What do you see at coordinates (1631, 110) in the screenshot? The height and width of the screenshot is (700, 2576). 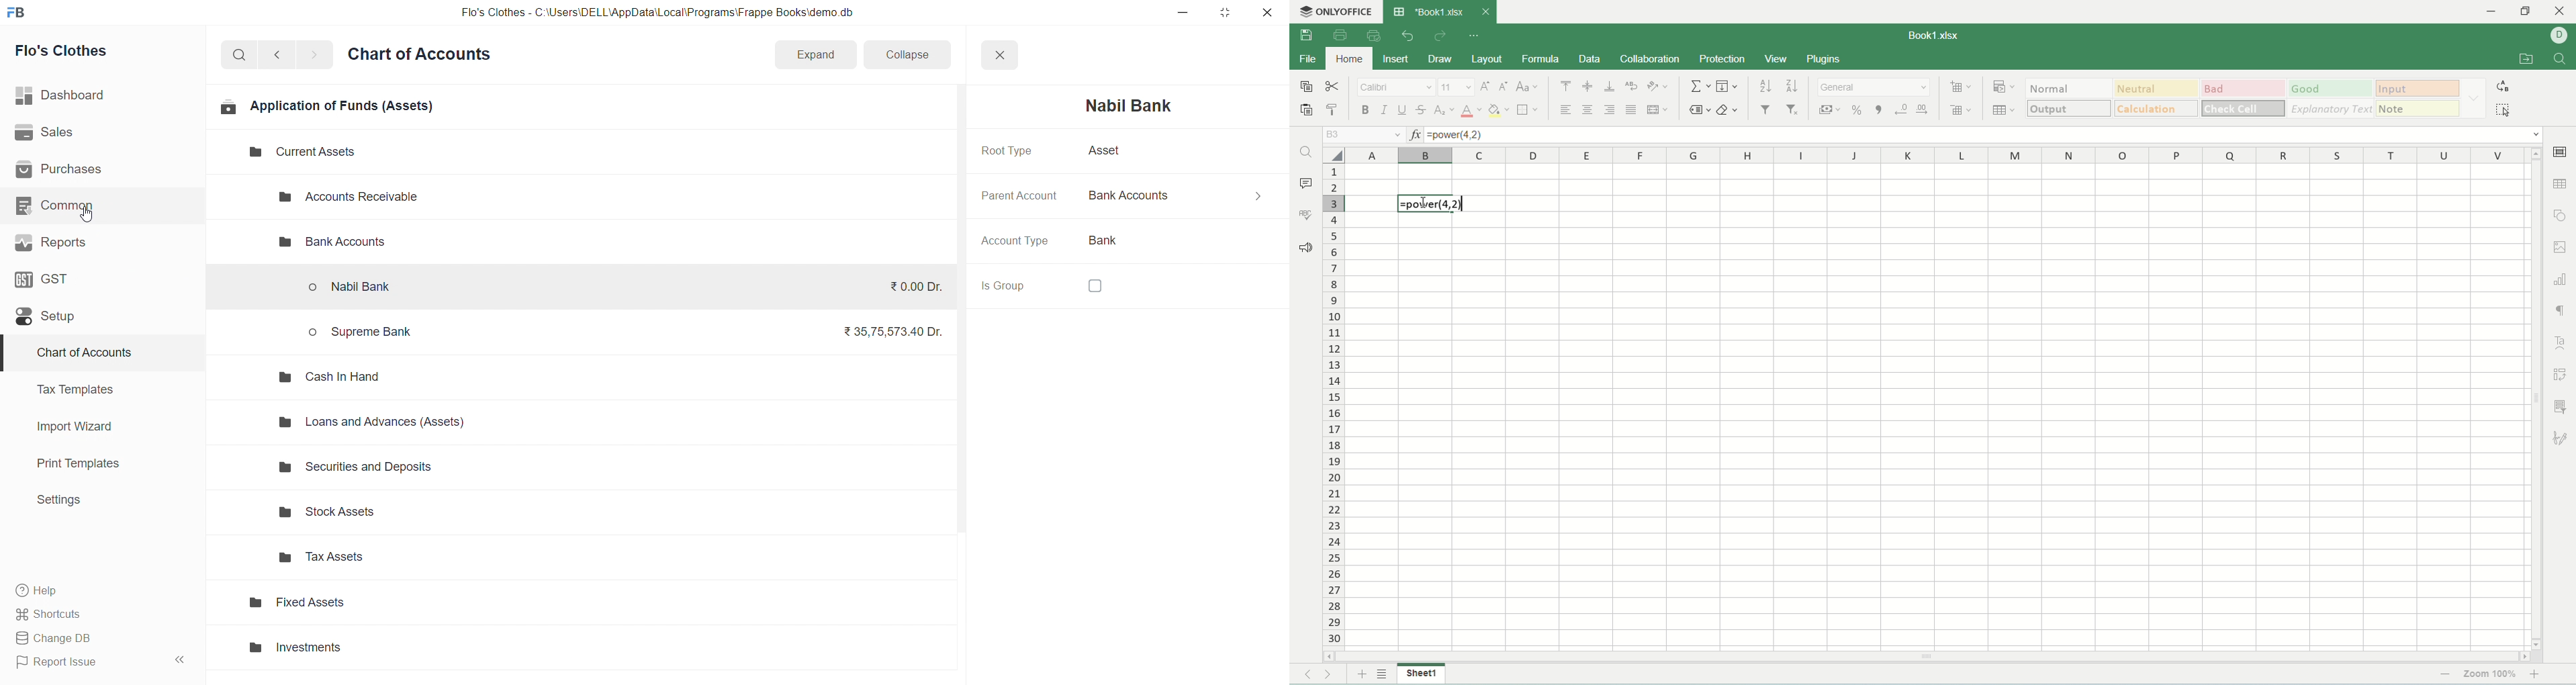 I see `justified` at bounding box center [1631, 110].